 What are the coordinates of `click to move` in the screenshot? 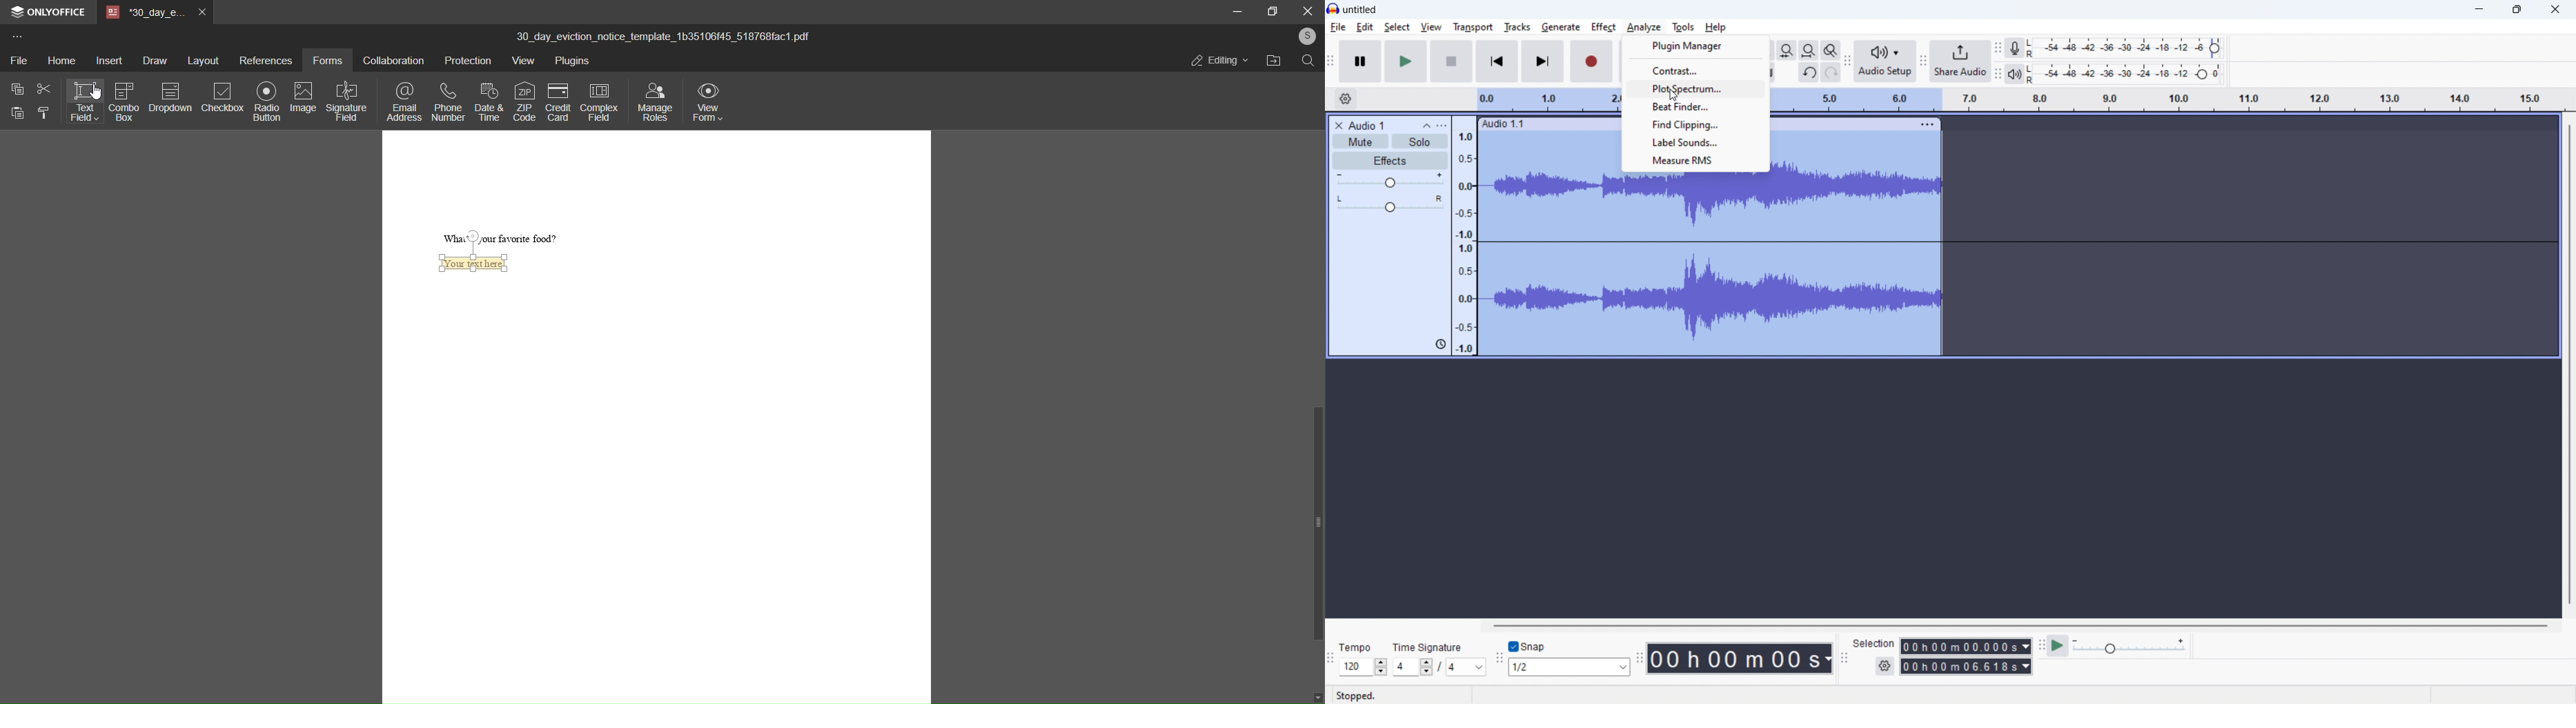 It's located at (1545, 125).